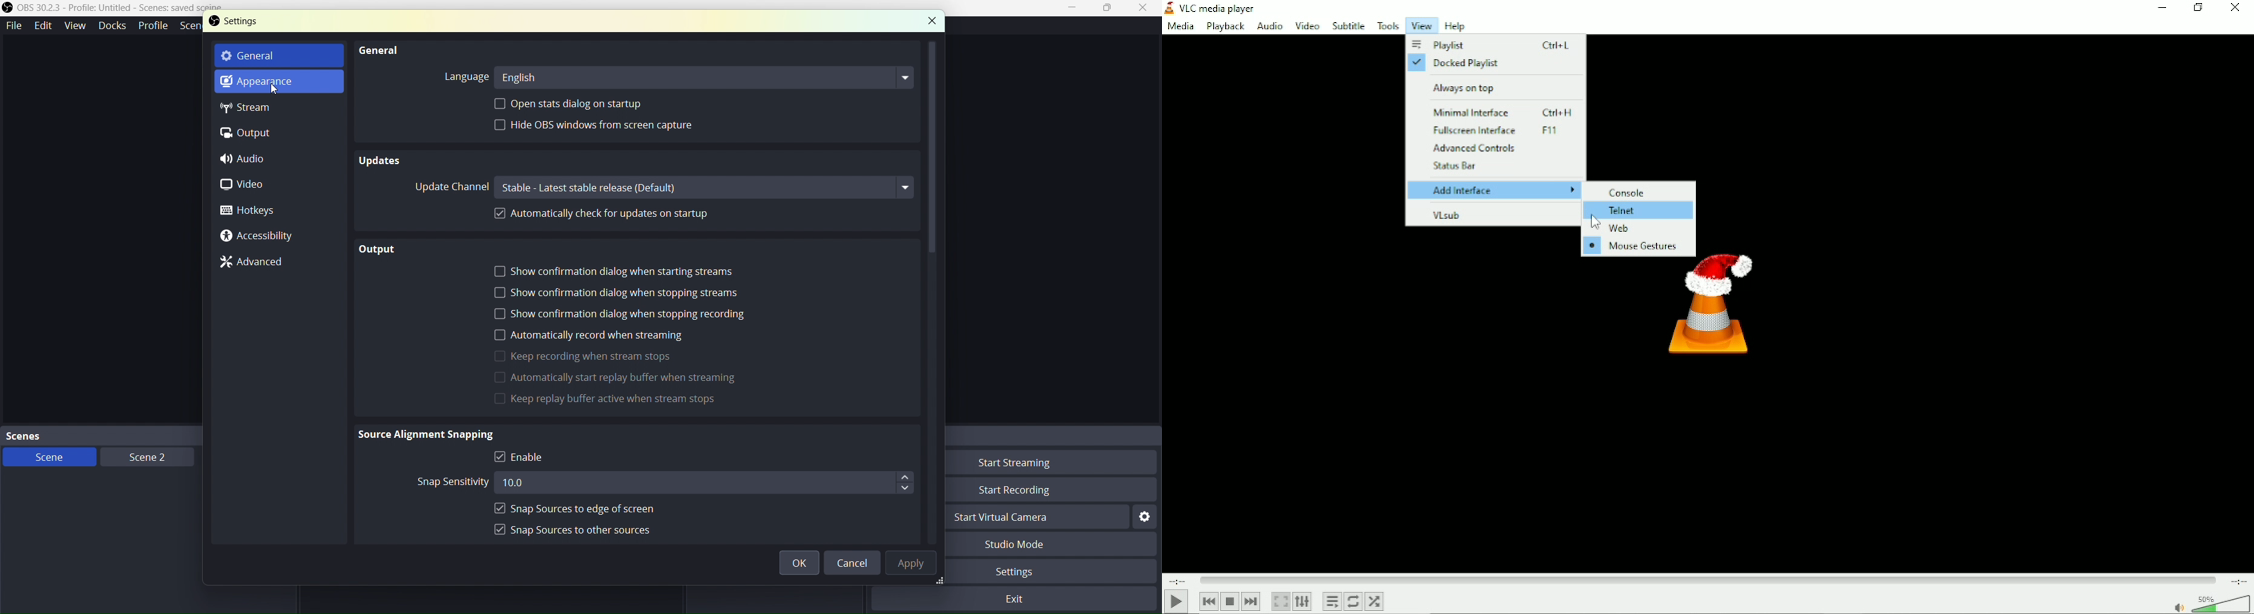 This screenshot has height=616, width=2268. I want to click on Exit, so click(1019, 598).